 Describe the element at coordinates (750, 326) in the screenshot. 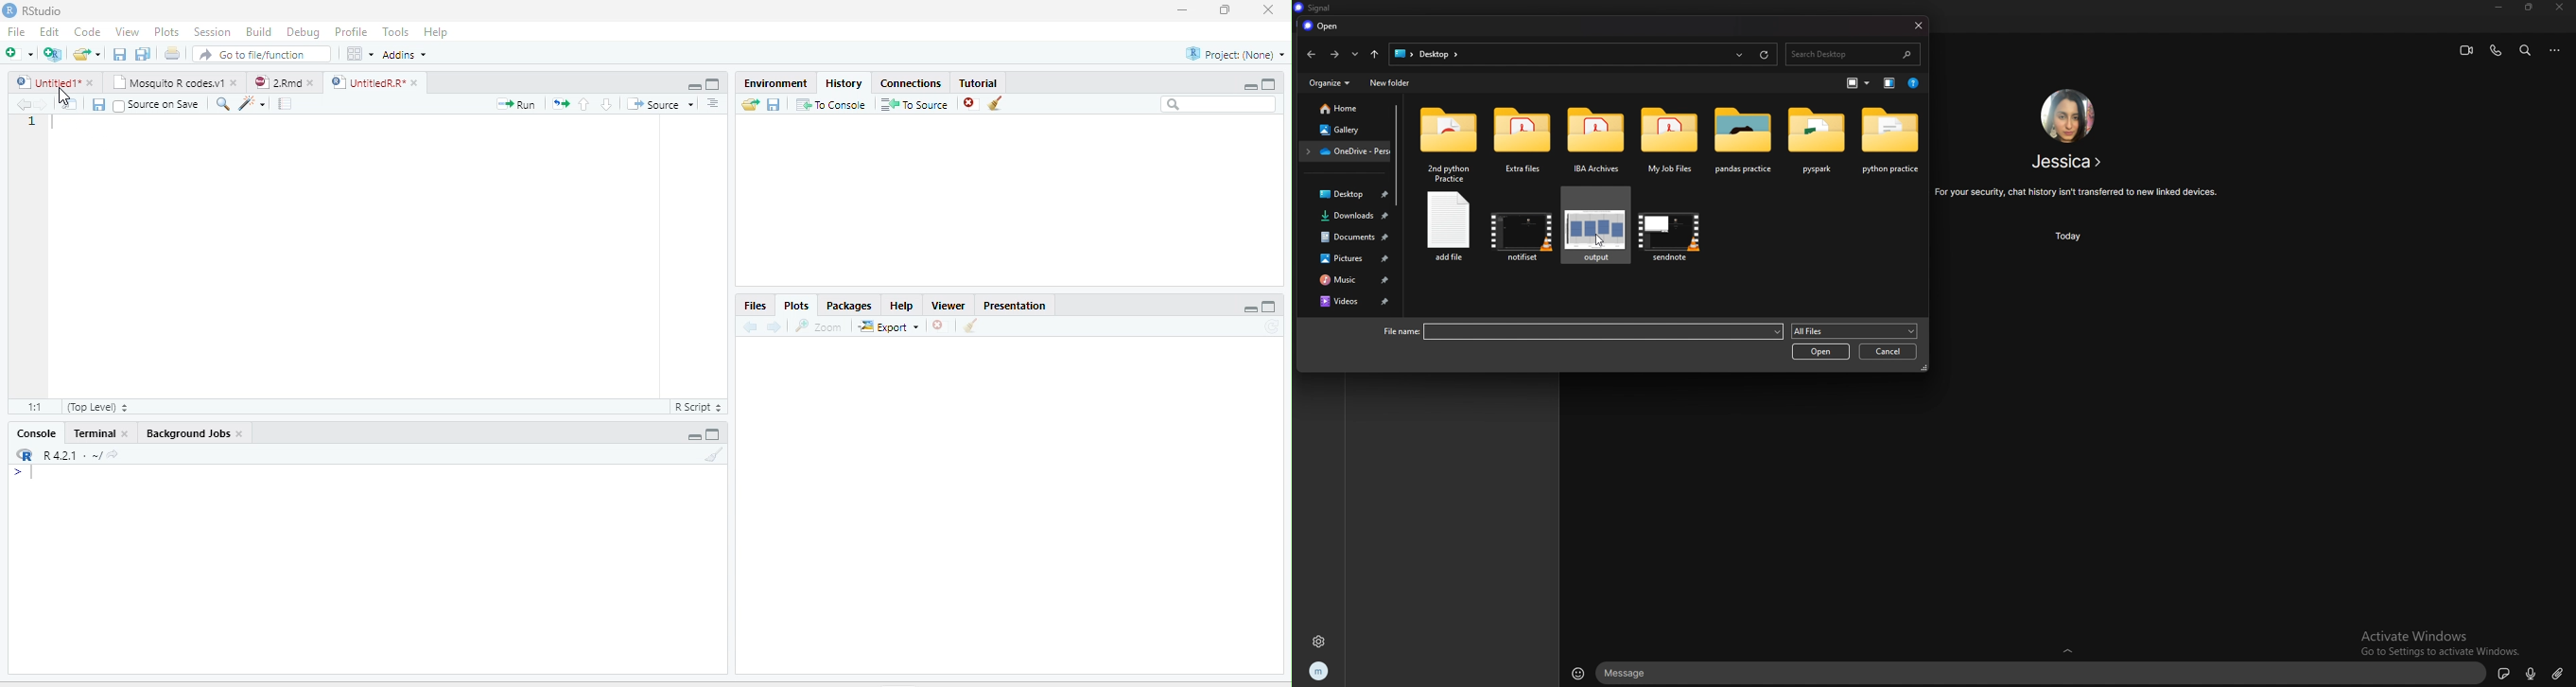

I see `Previous plot` at that location.